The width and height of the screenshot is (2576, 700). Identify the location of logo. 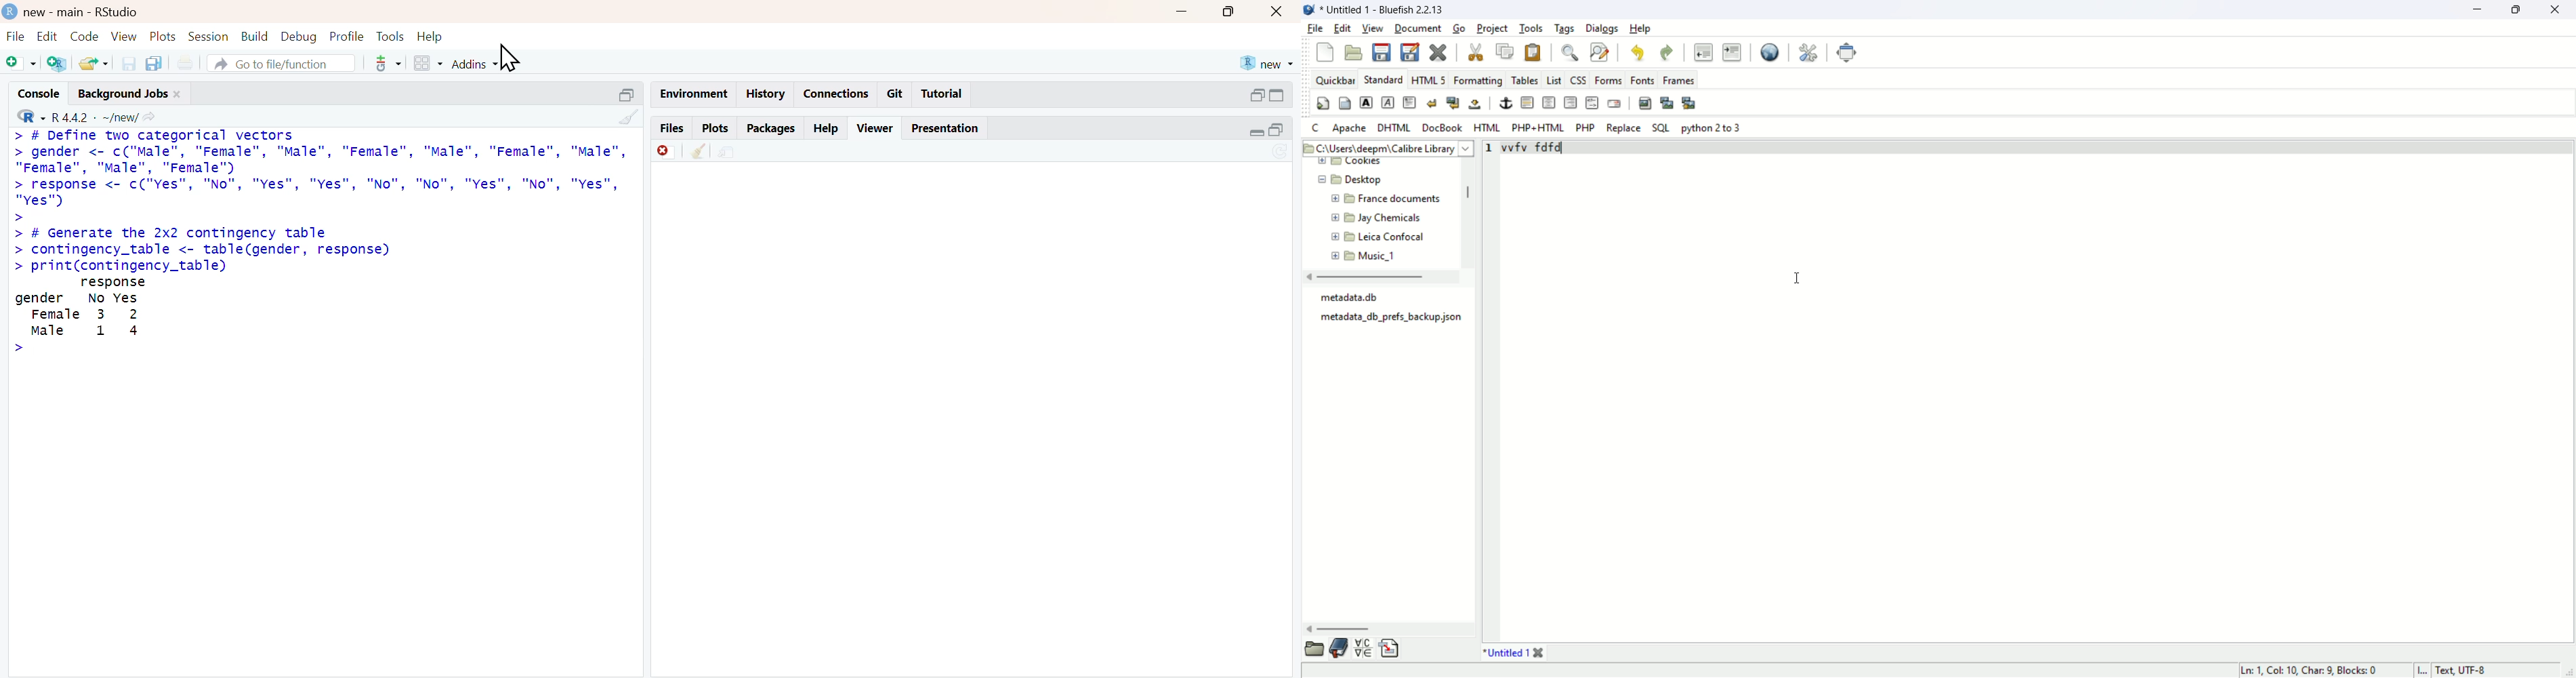
(1309, 10).